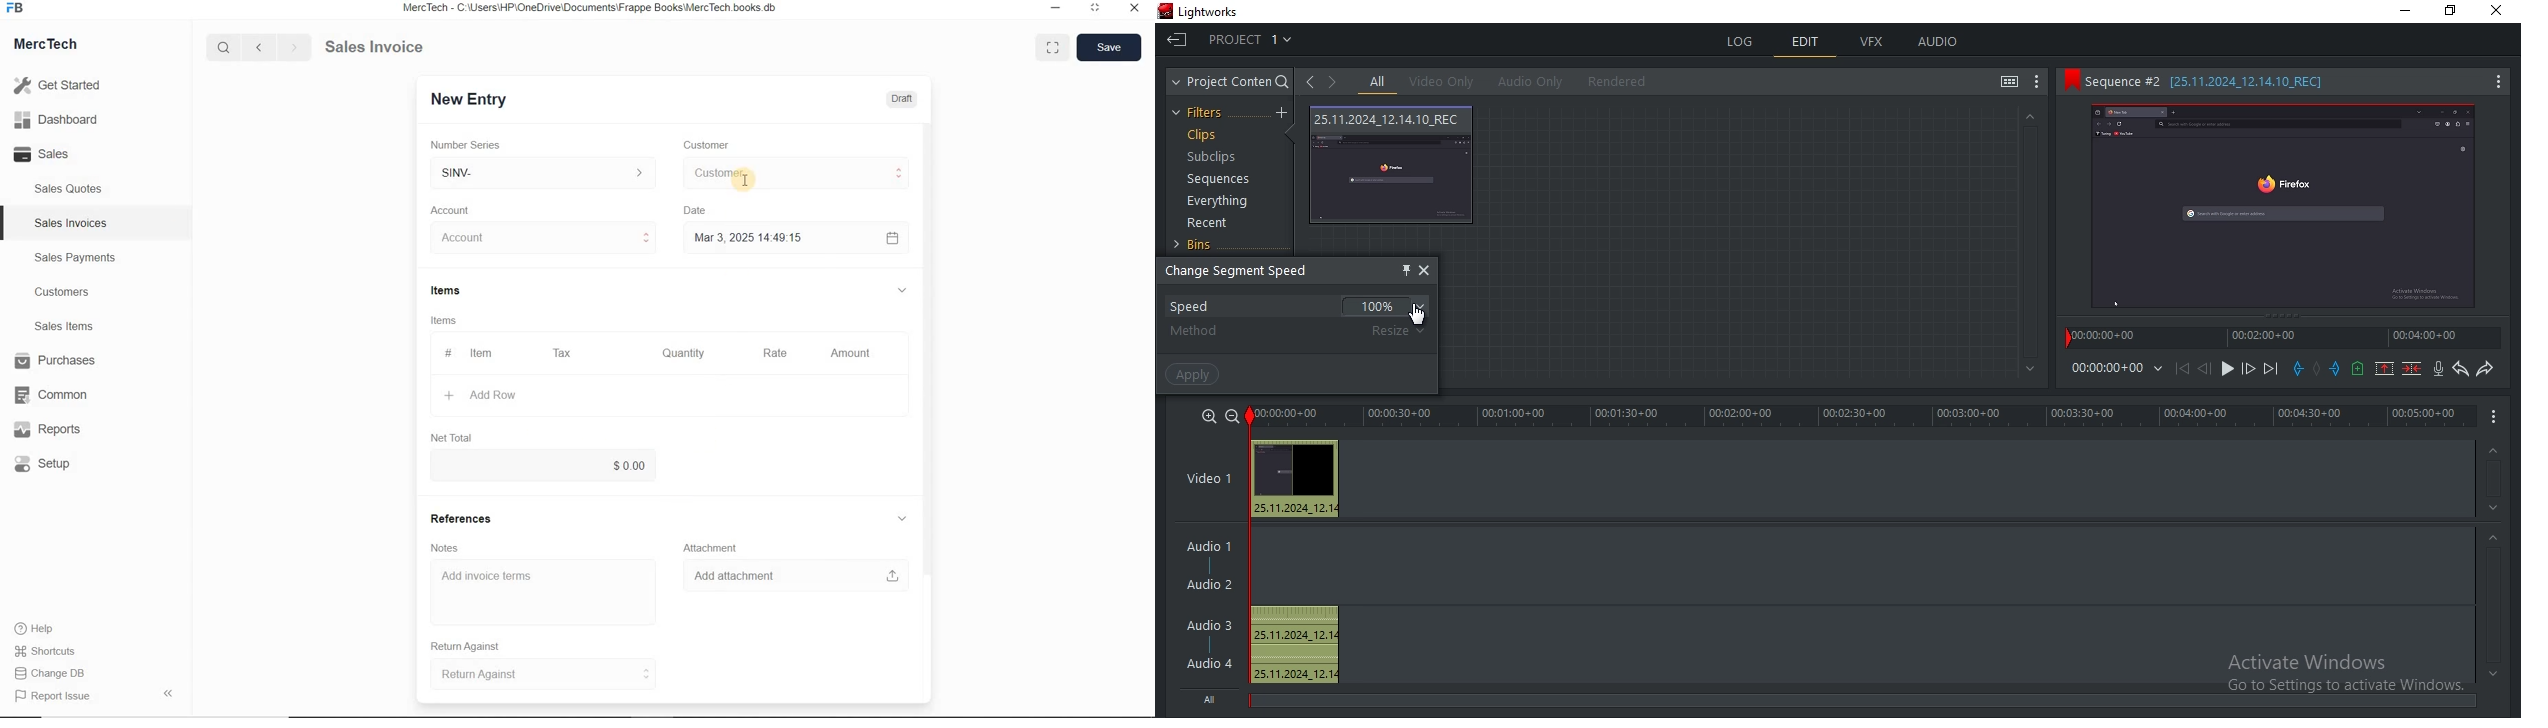 The height and width of the screenshot is (728, 2548). Describe the element at coordinates (2357, 368) in the screenshot. I see `add a cue at the current position` at that location.